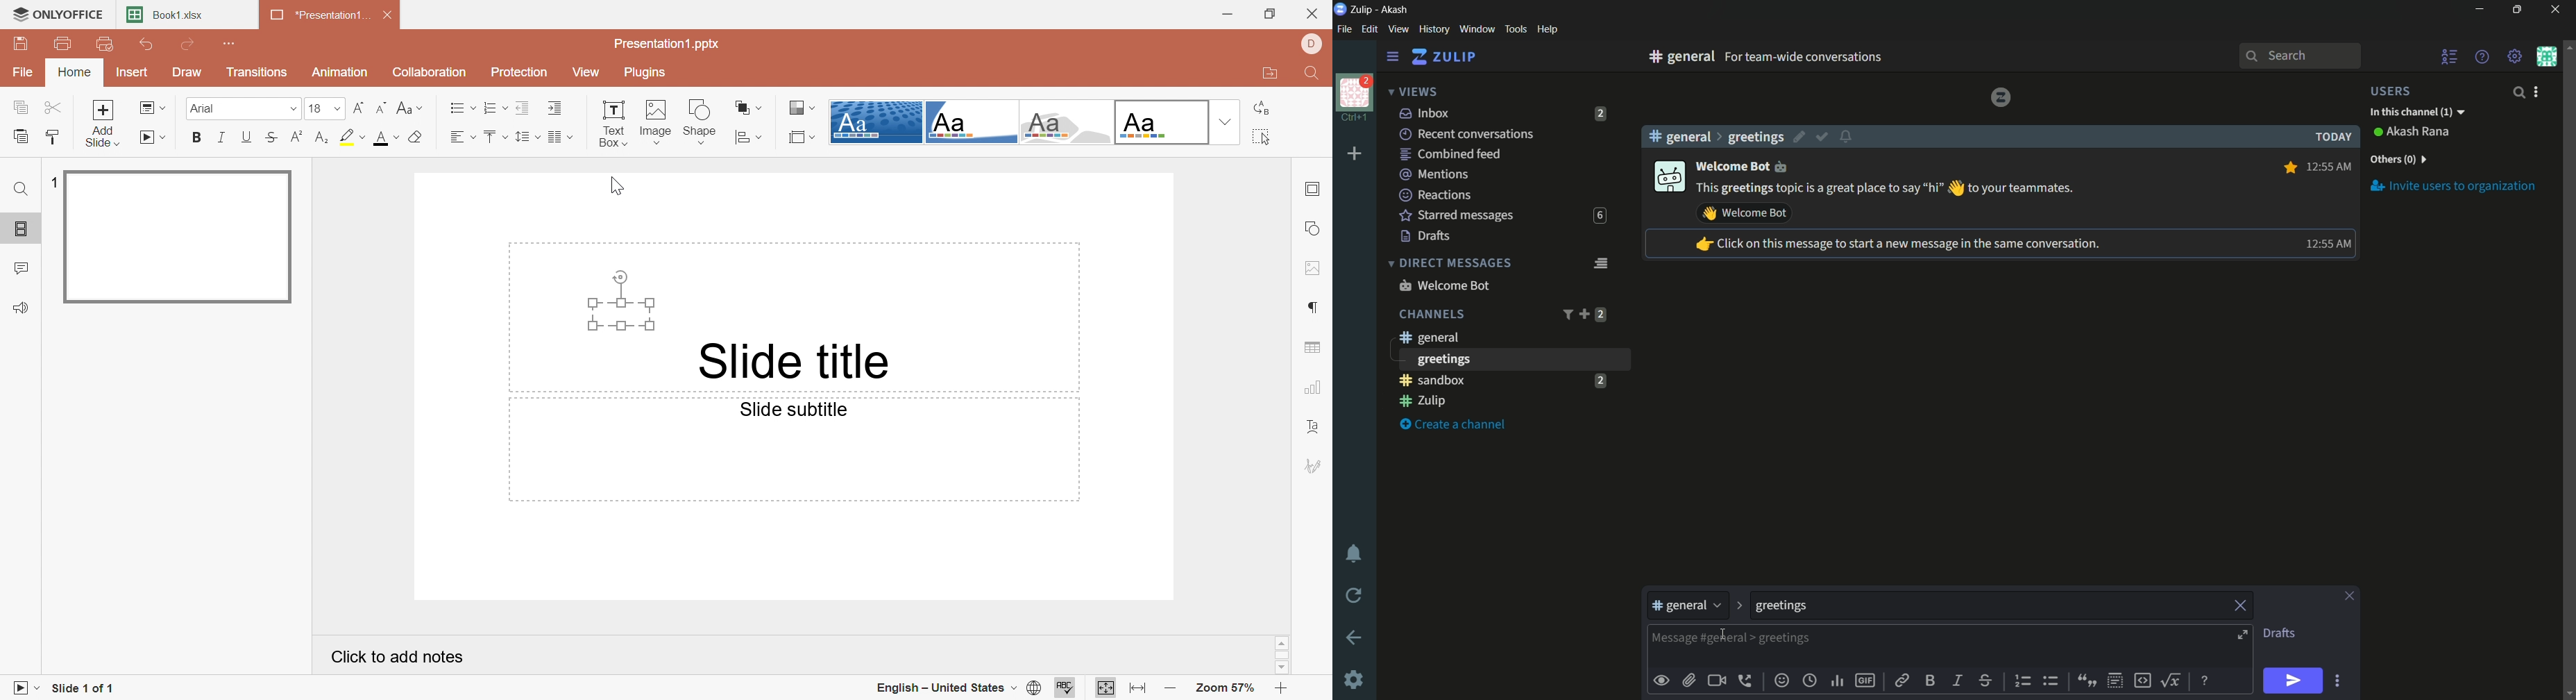 The width and height of the screenshot is (2576, 700). Describe the element at coordinates (1426, 236) in the screenshot. I see `drafts` at that location.